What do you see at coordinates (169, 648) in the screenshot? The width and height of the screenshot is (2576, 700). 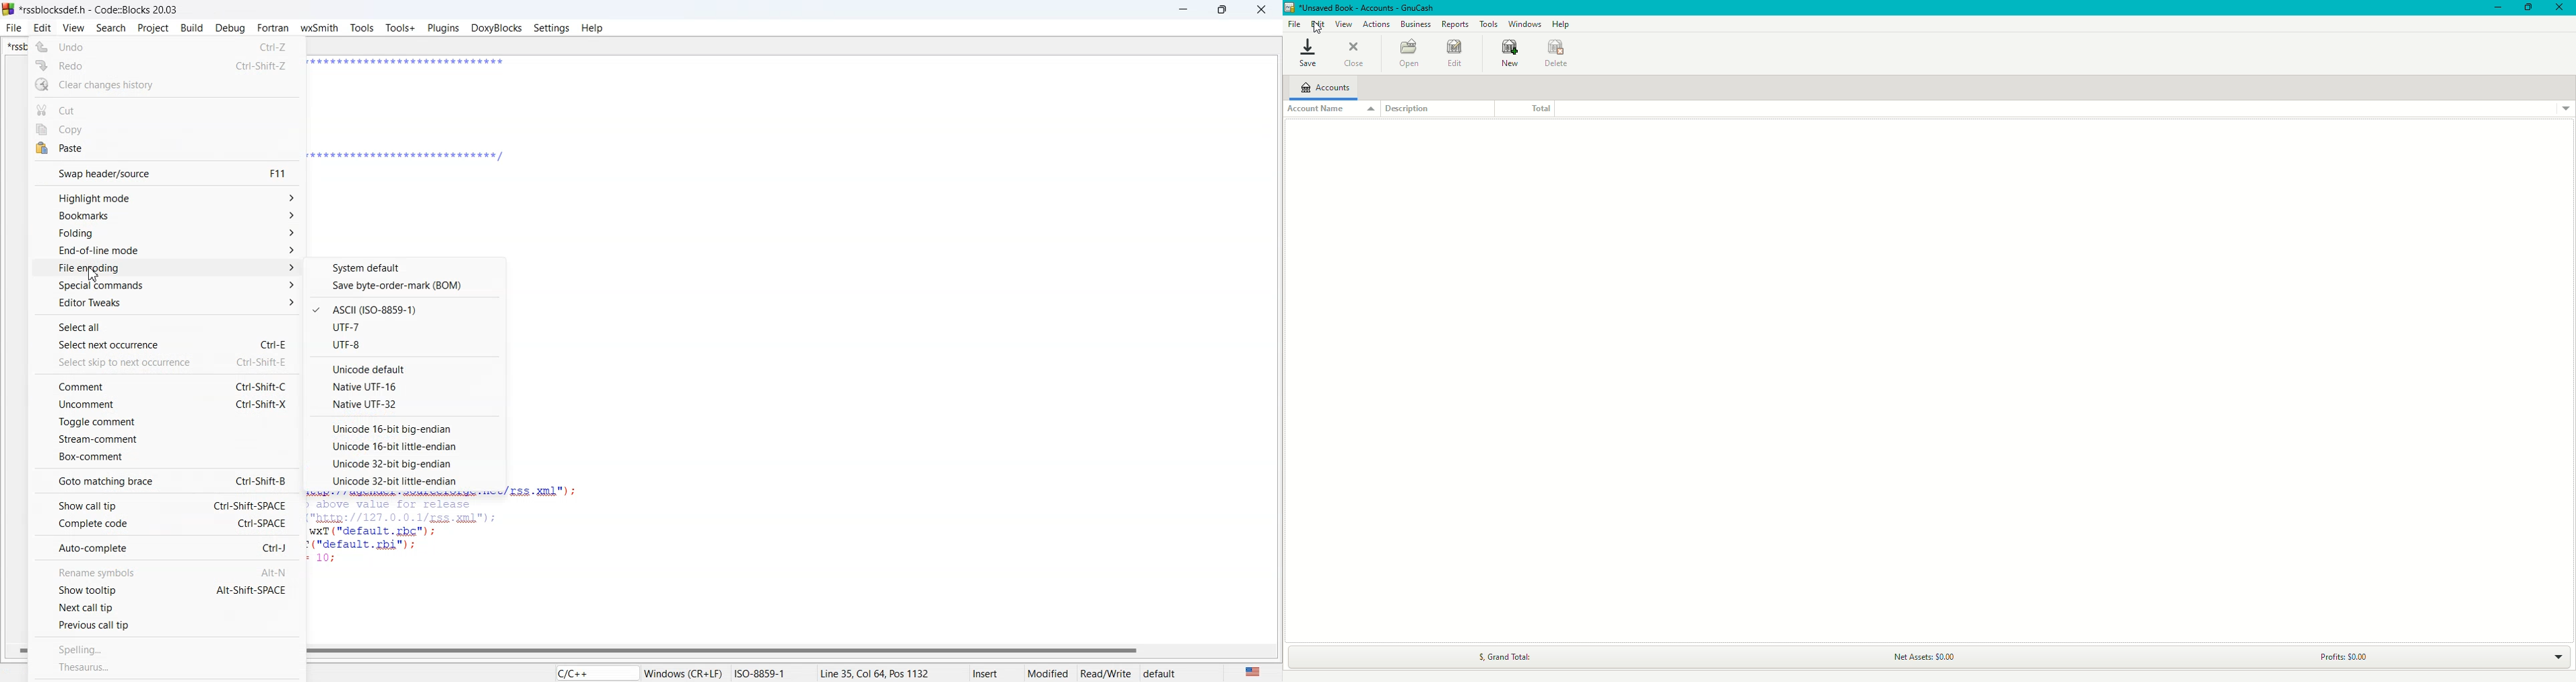 I see `Spelling` at bounding box center [169, 648].